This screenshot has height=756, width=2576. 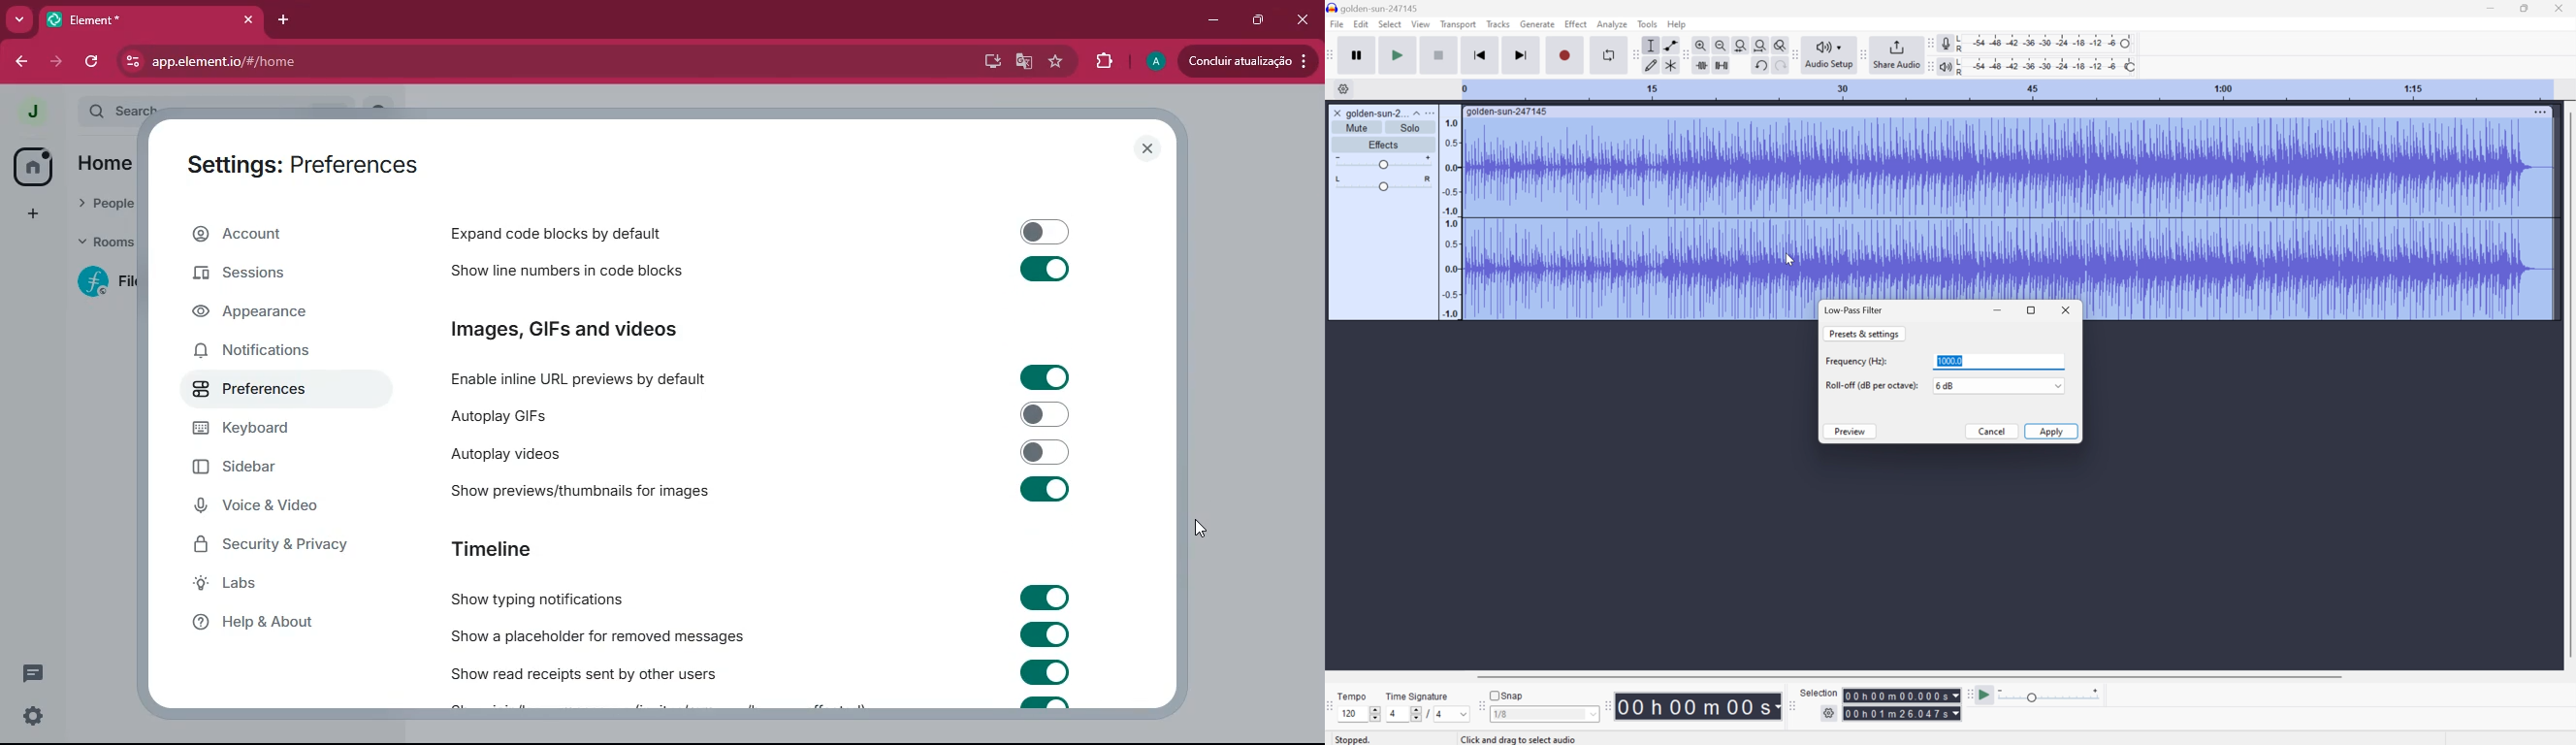 What do you see at coordinates (273, 506) in the screenshot?
I see `voice & video` at bounding box center [273, 506].